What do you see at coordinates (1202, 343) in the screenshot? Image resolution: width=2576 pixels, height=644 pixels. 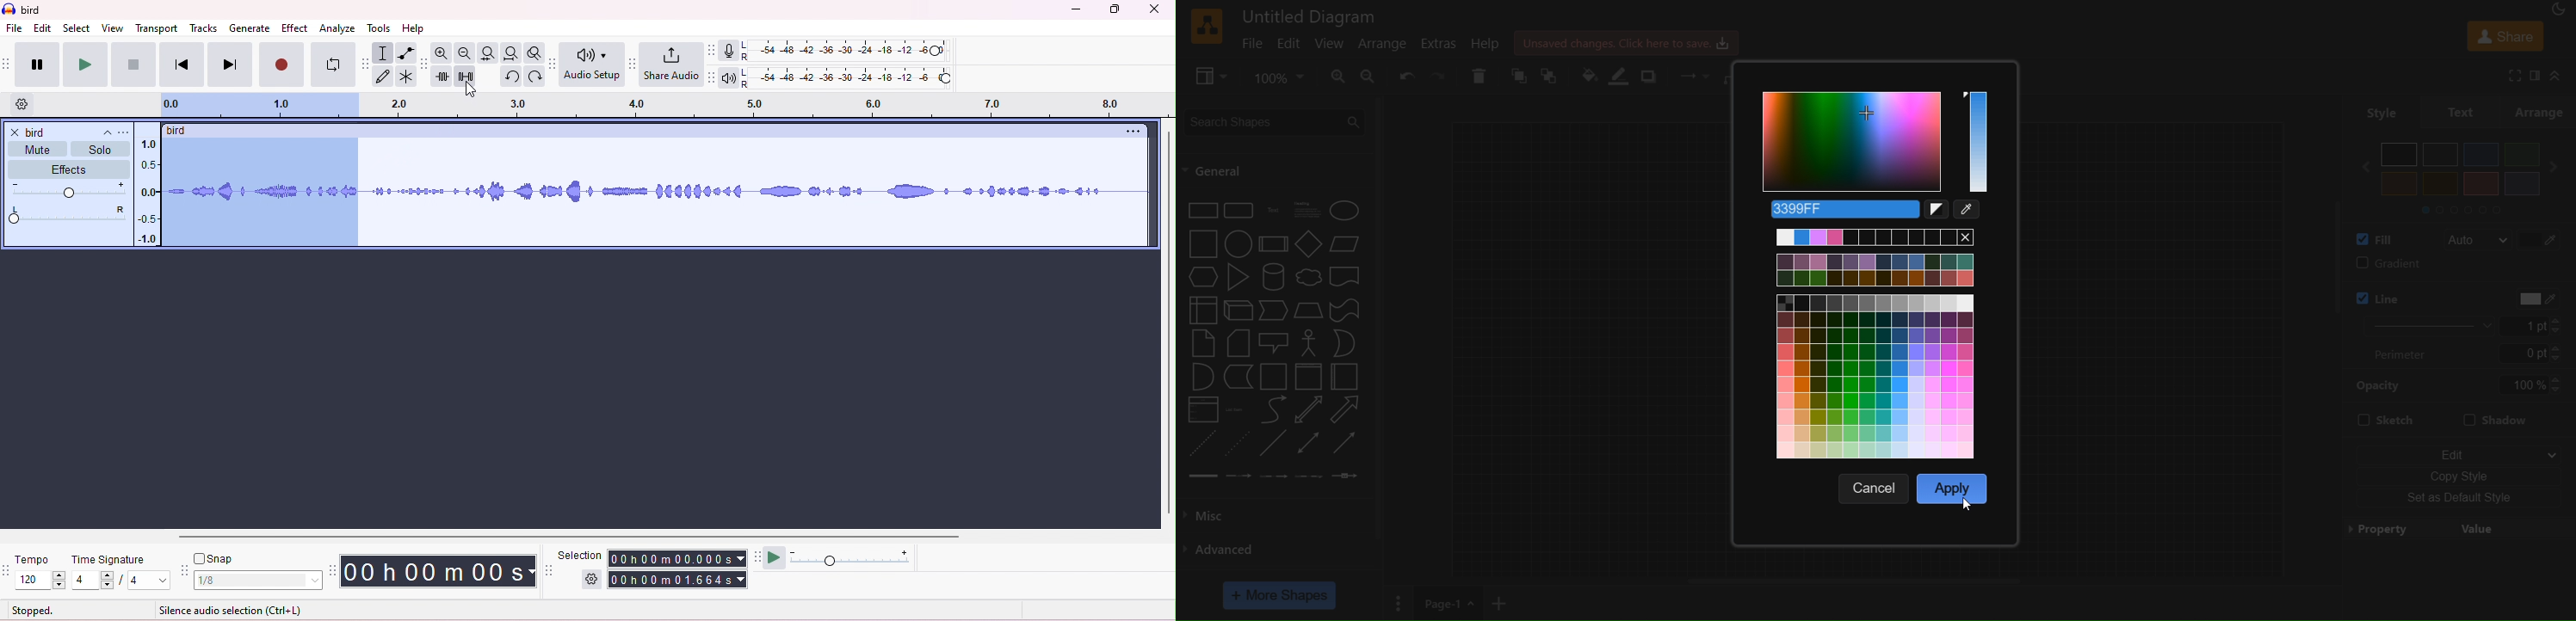 I see `note` at bounding box center [1202, 343].